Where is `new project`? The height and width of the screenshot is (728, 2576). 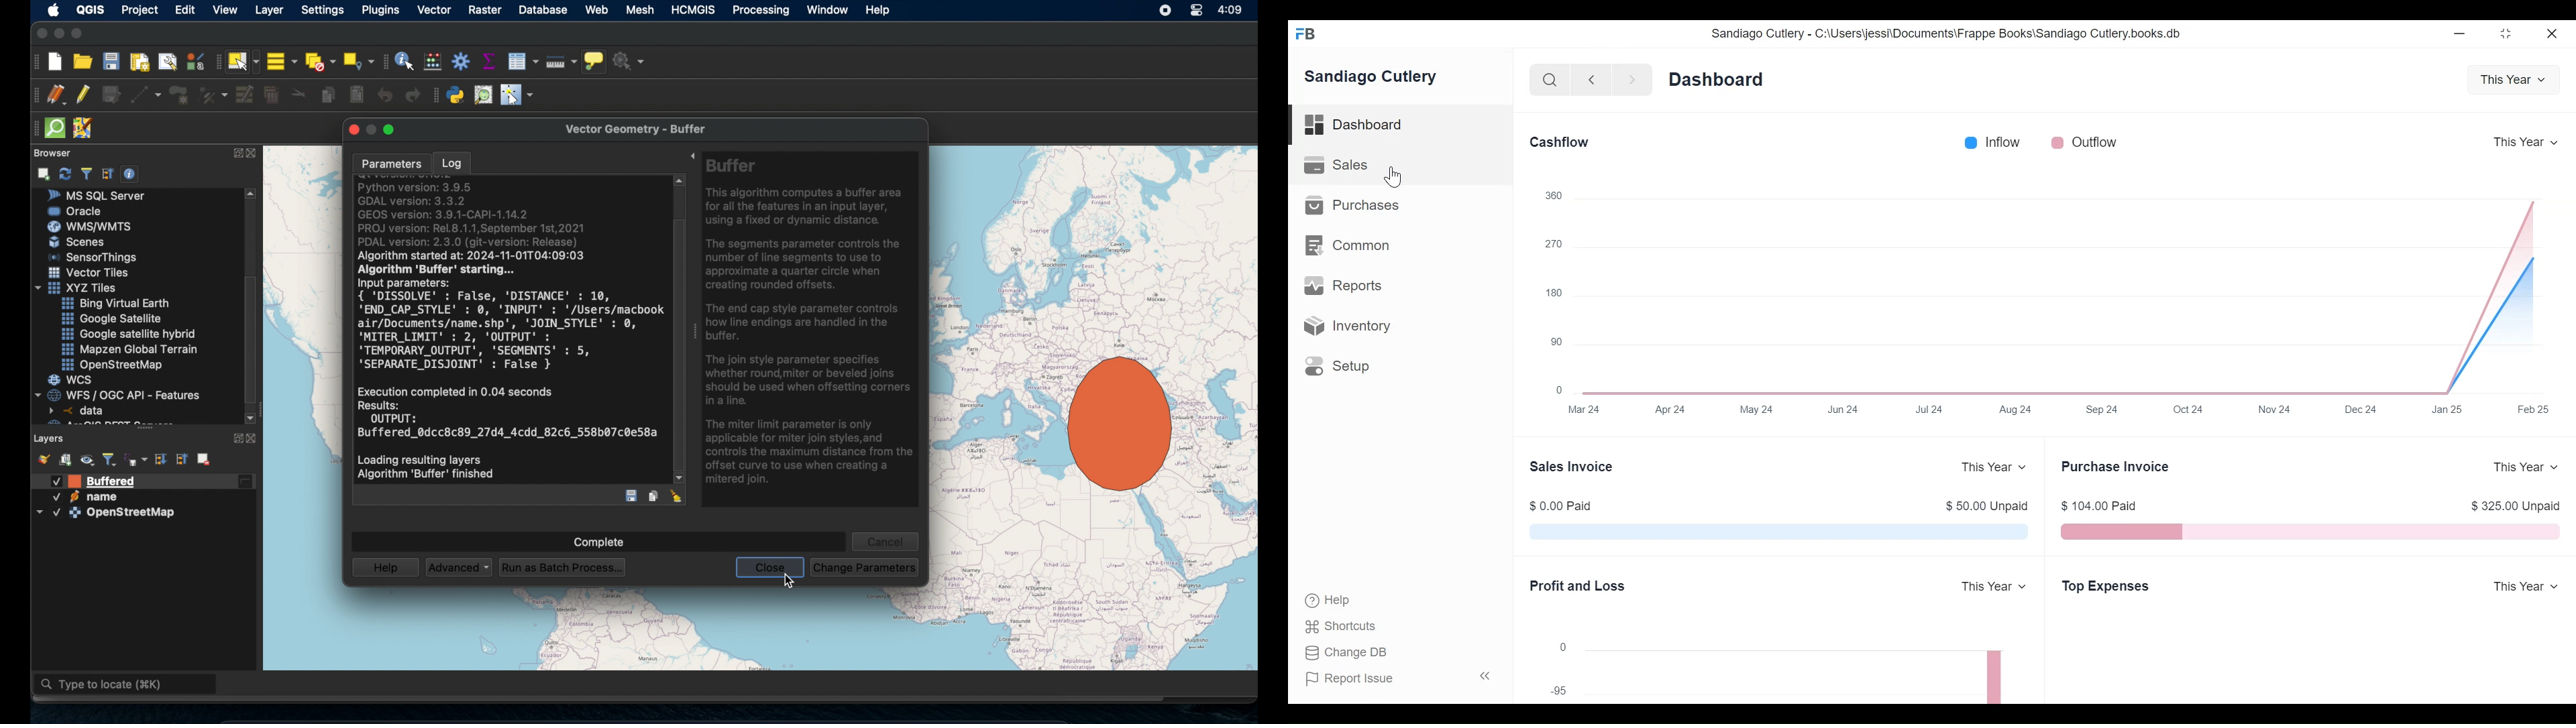
new project is located at coordinates (56, 62).